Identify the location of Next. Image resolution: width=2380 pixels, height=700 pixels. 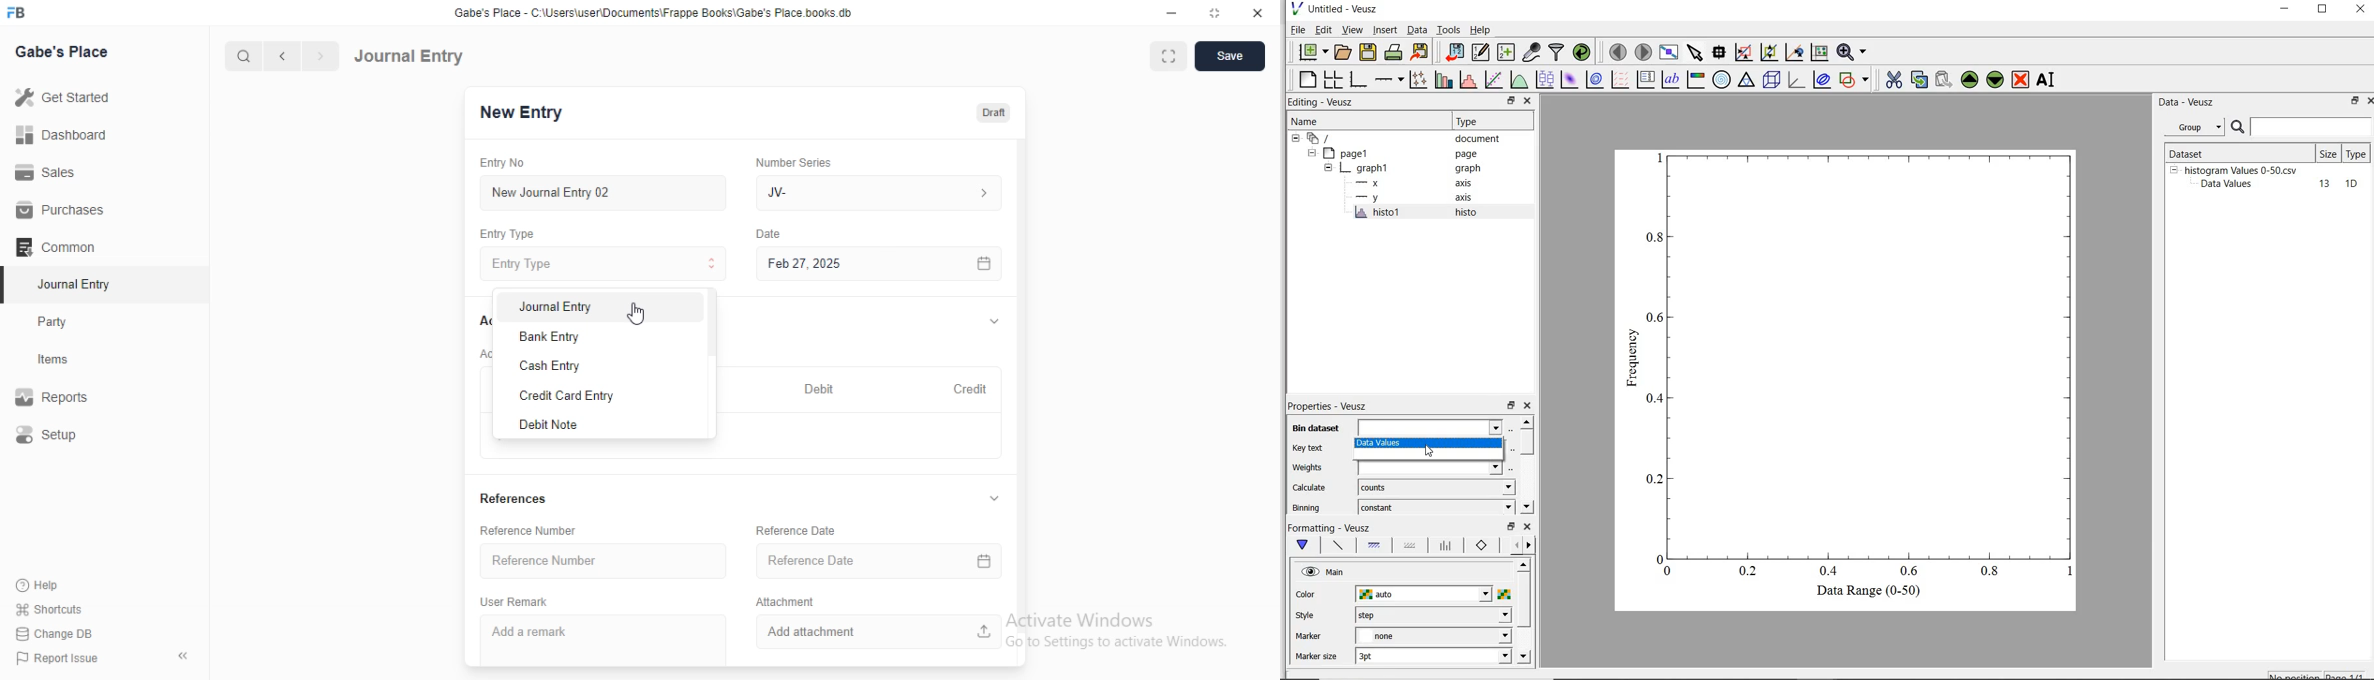
(319, 56).